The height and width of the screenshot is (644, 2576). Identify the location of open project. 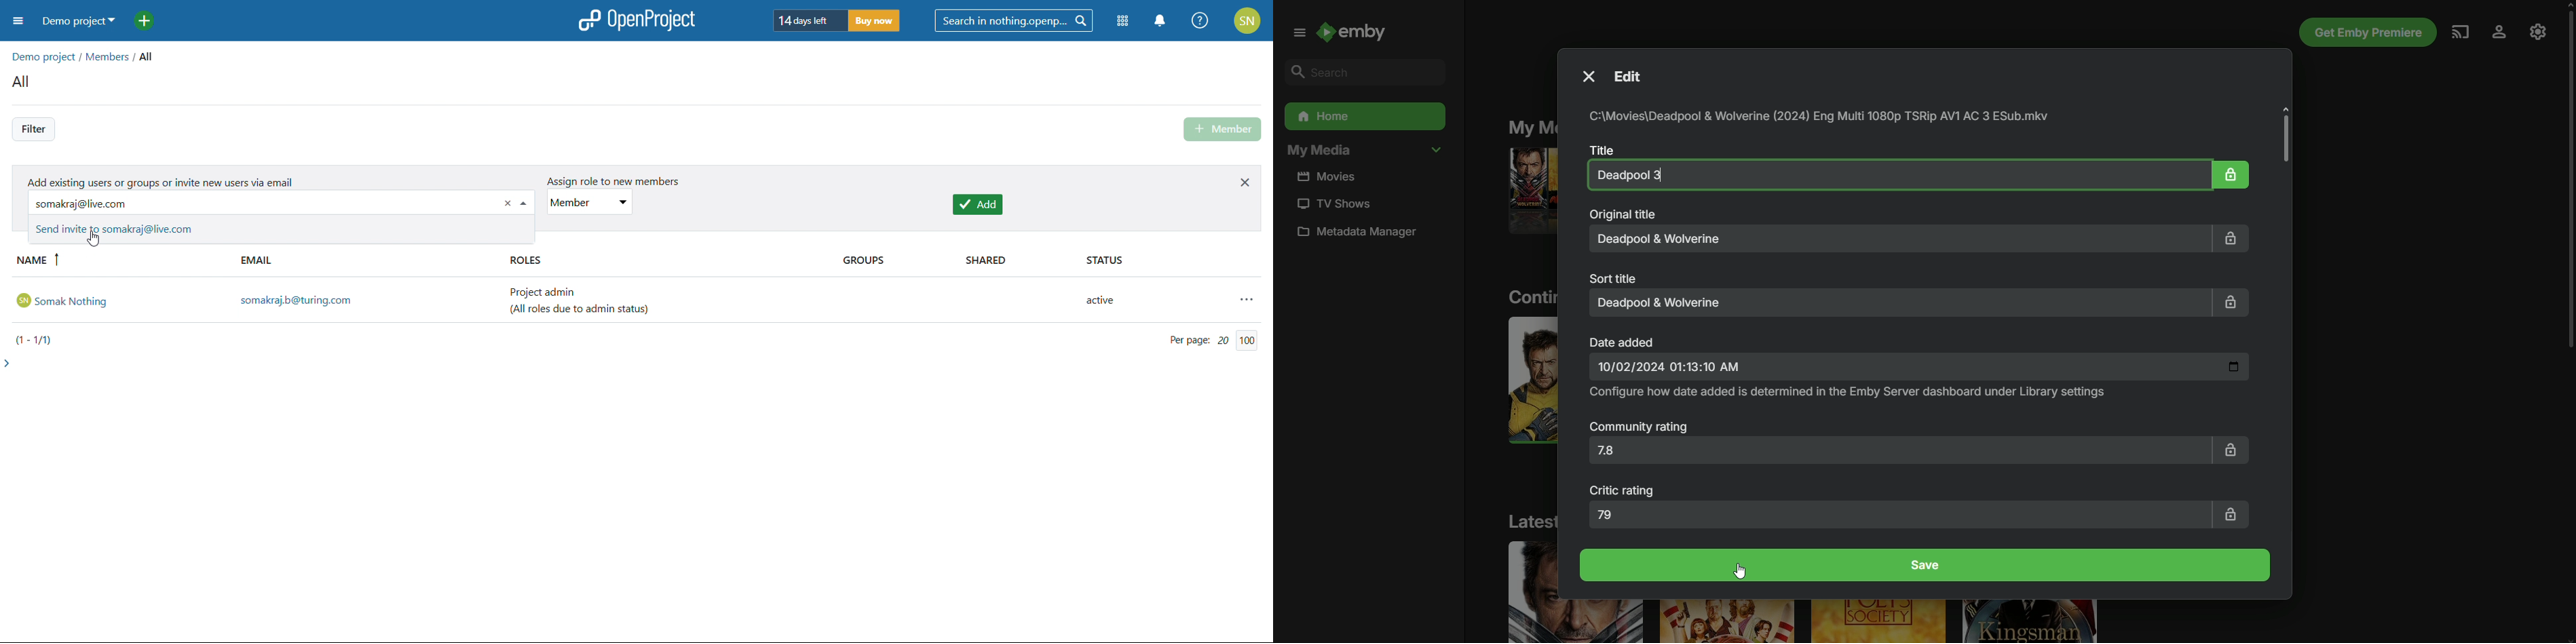
(636, 20).